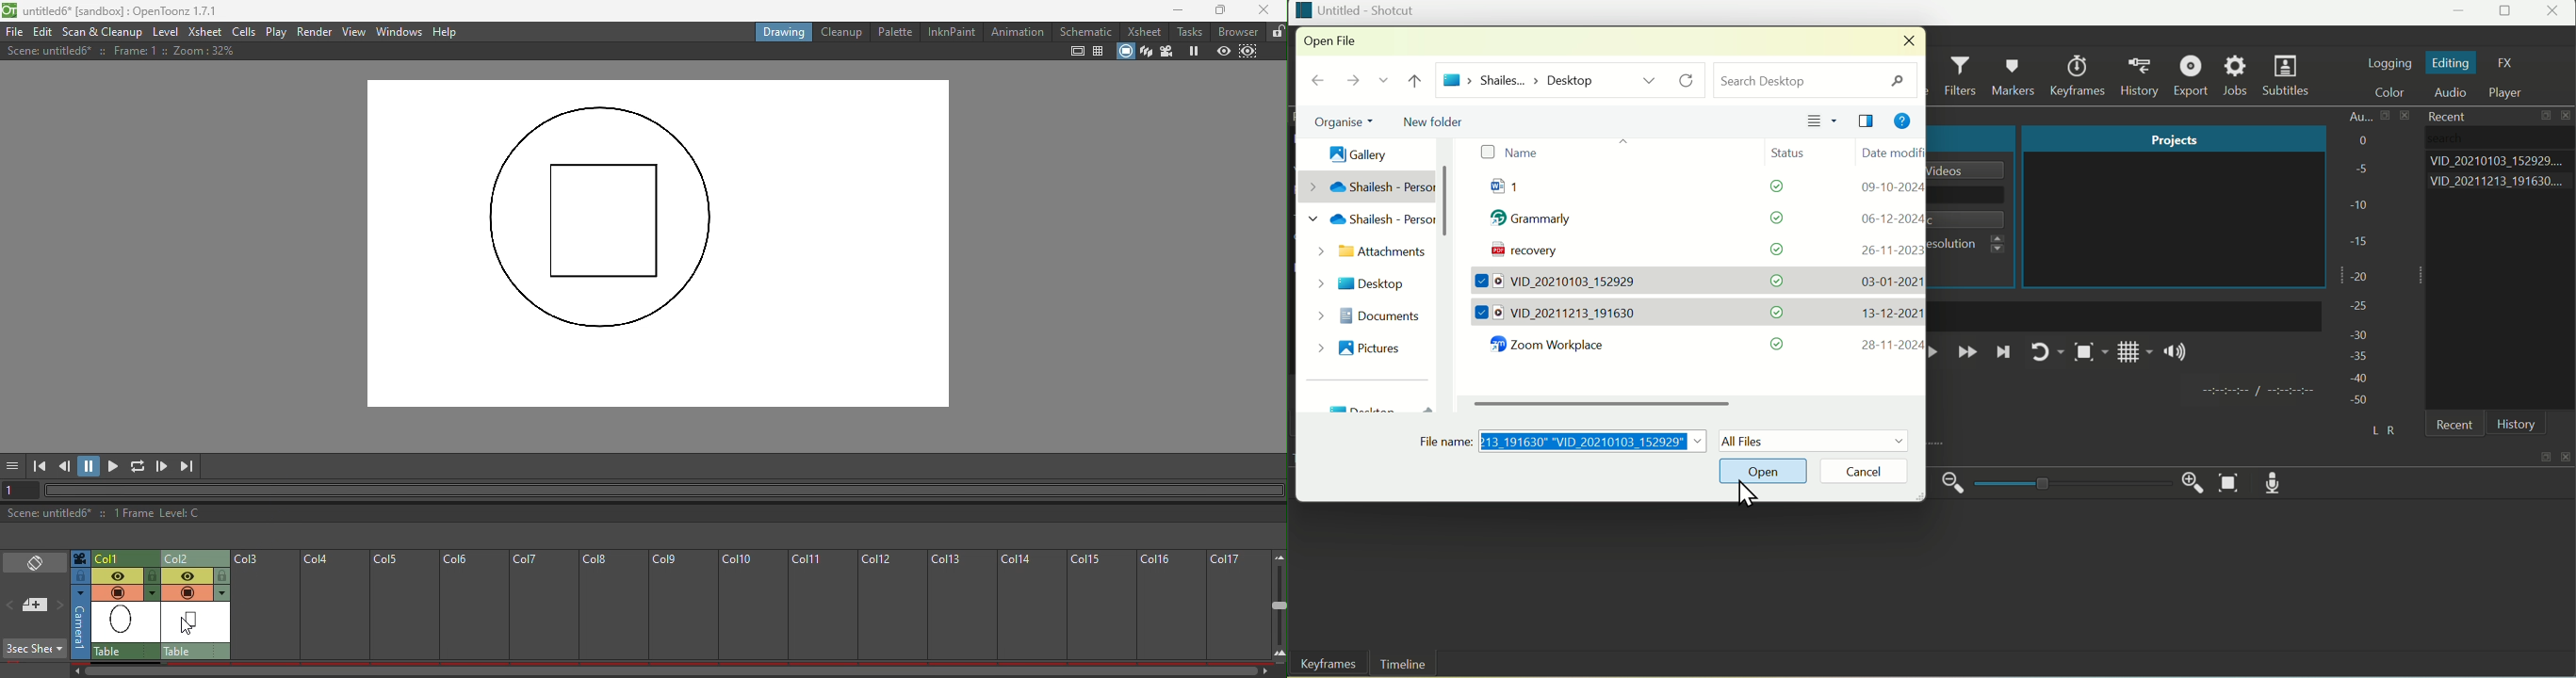 The height and width of the screenshot is (700, 2576). I want to click on Render, so click(316, 31).